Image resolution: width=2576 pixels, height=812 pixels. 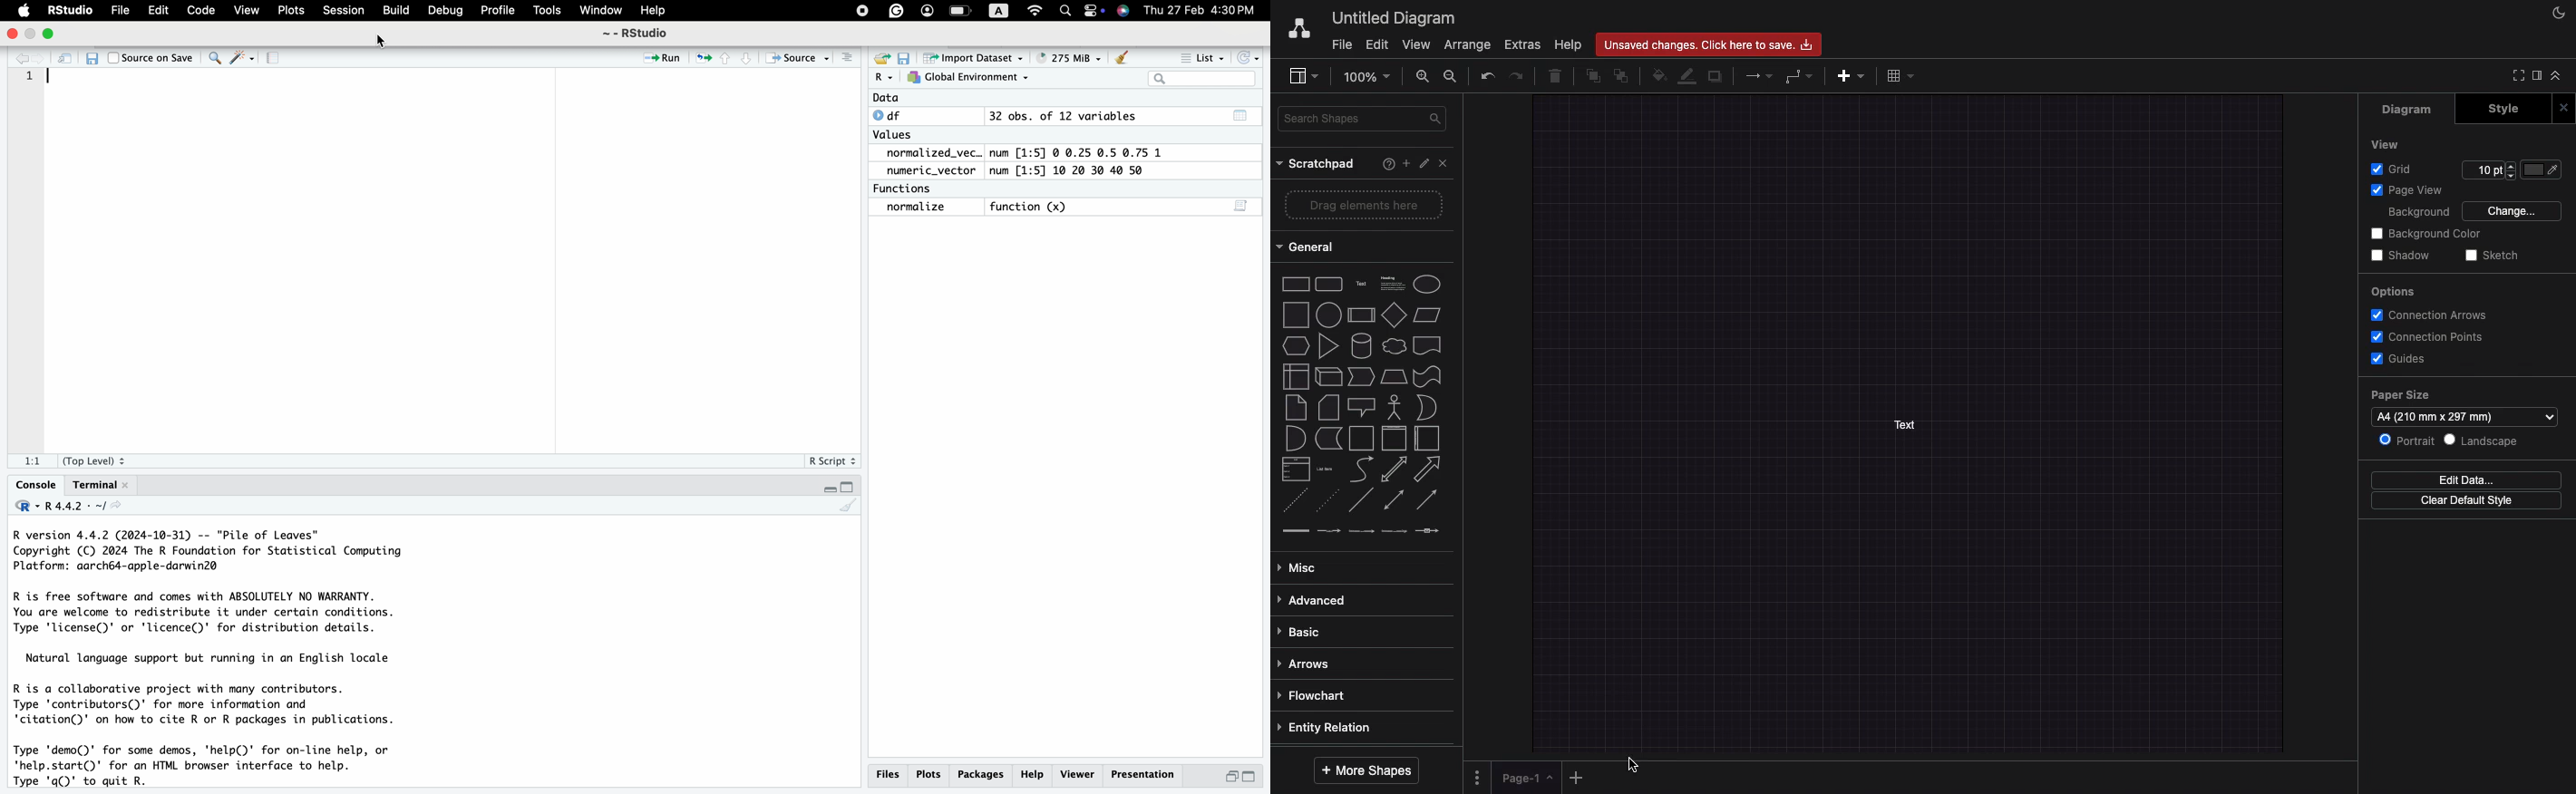 I want to click on save current document, so click(x=91, y=58).